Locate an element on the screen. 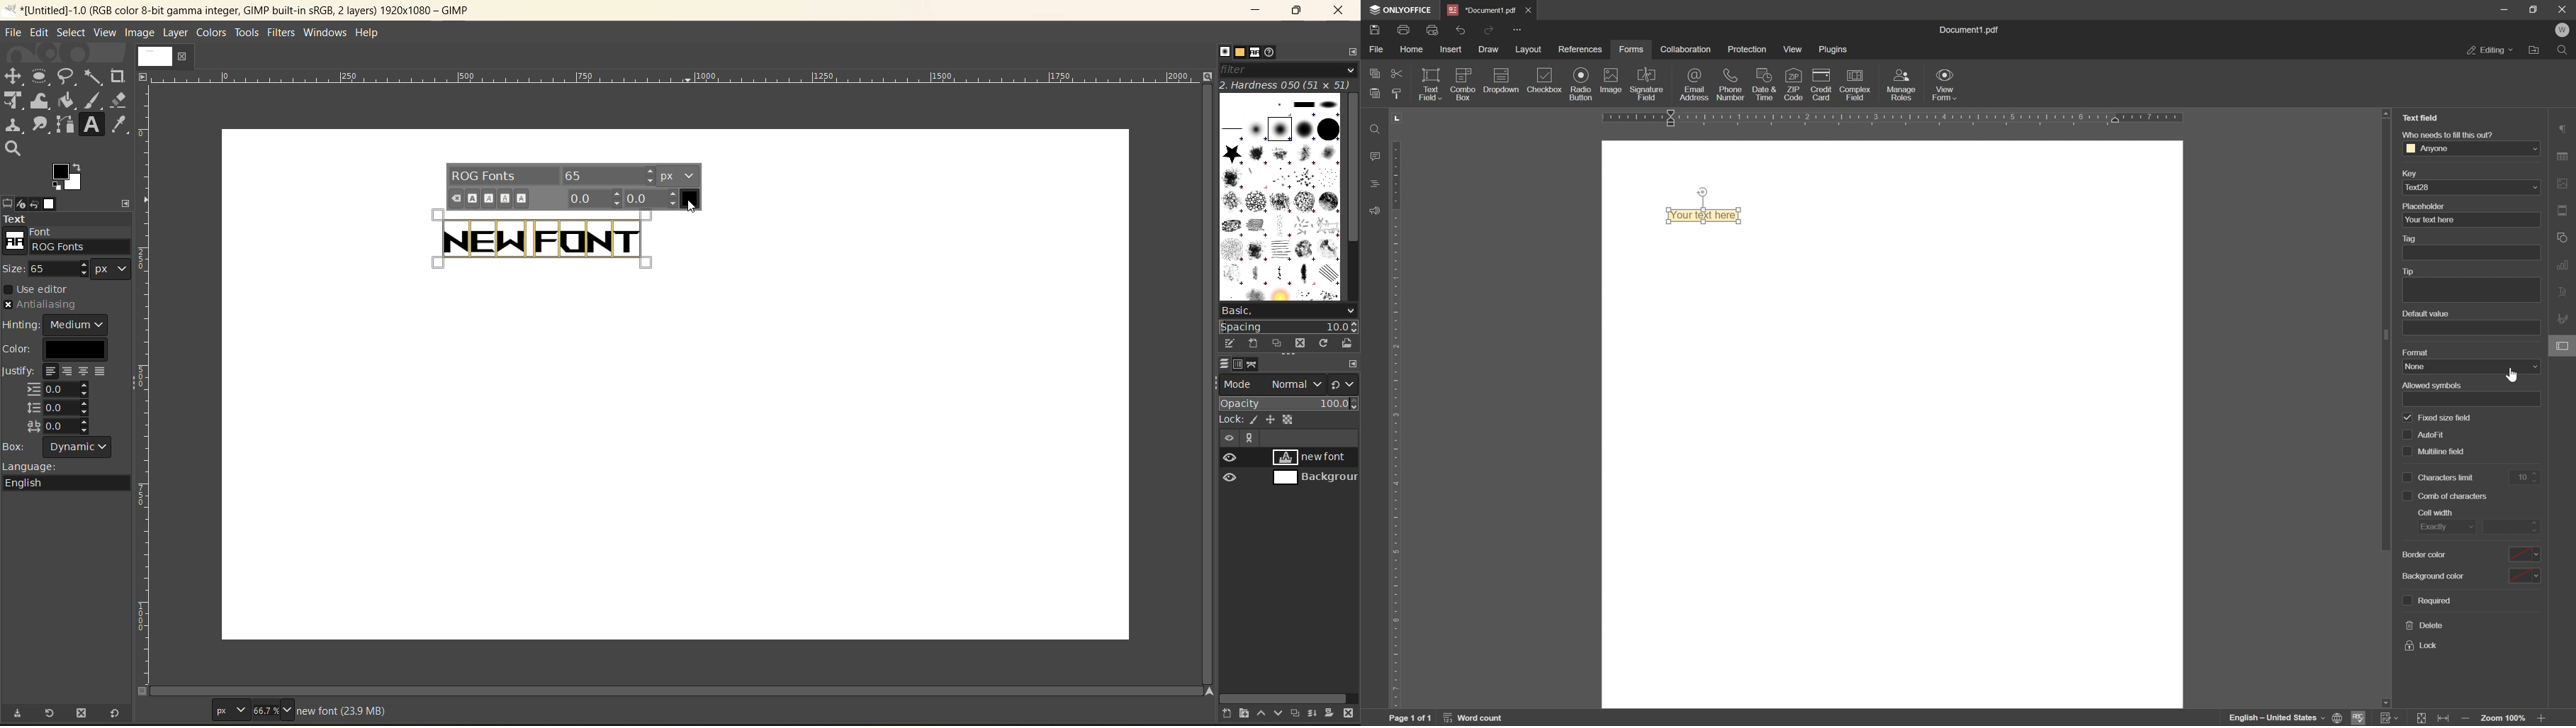 This screenshot has height=728, width=2576. fonts is located at coordinates (1258, 53).